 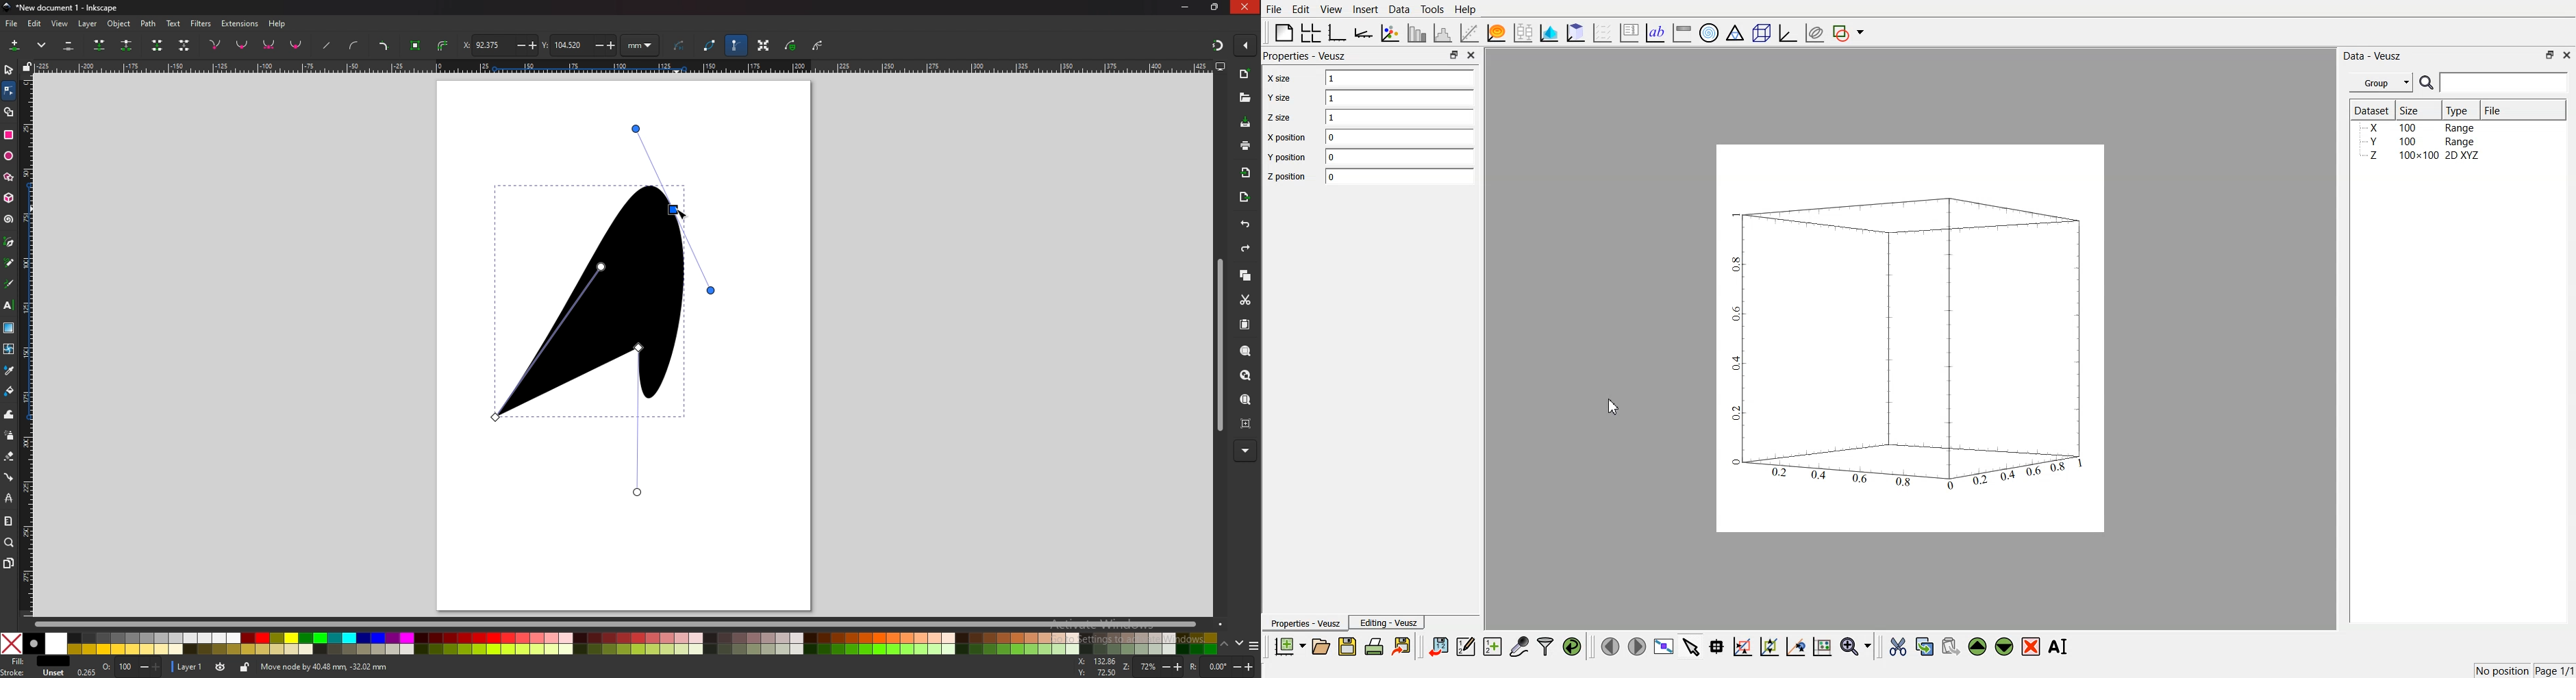 What do you see at coordinates (1186, 7) in the screenshot?
I see `minimize` at bounding box center [1186, 7].